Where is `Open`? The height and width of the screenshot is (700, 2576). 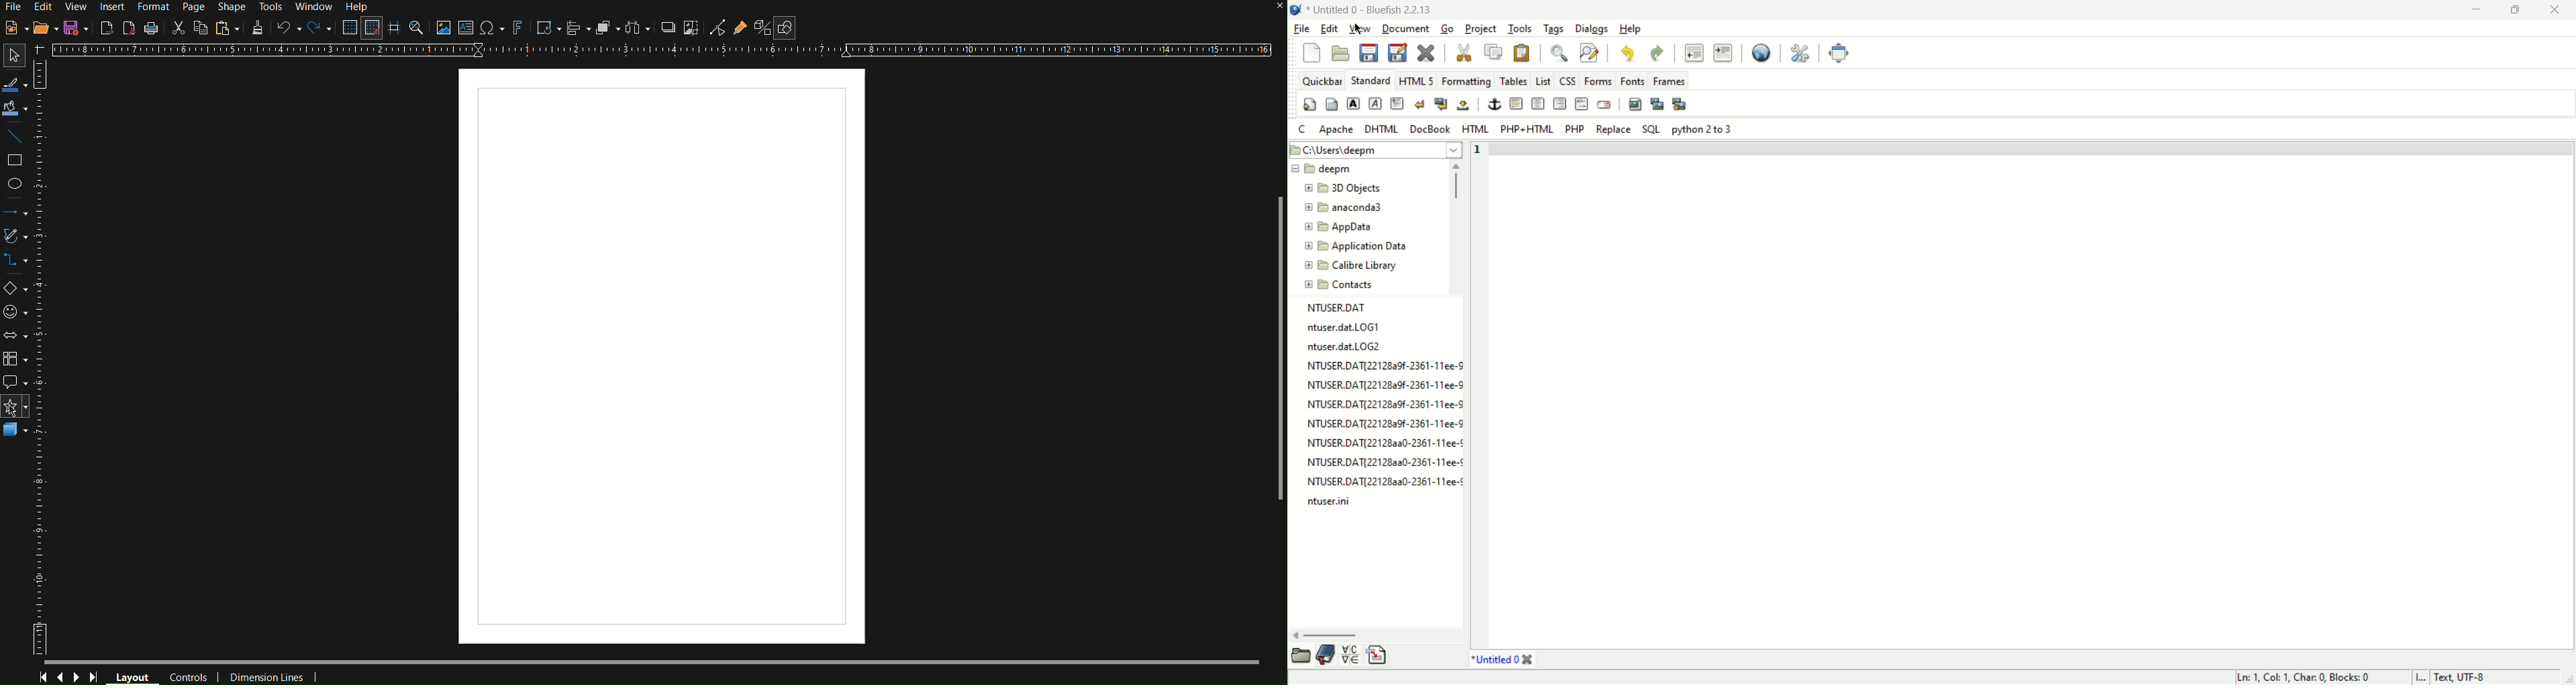 Open is located at coordinates (45, 28).